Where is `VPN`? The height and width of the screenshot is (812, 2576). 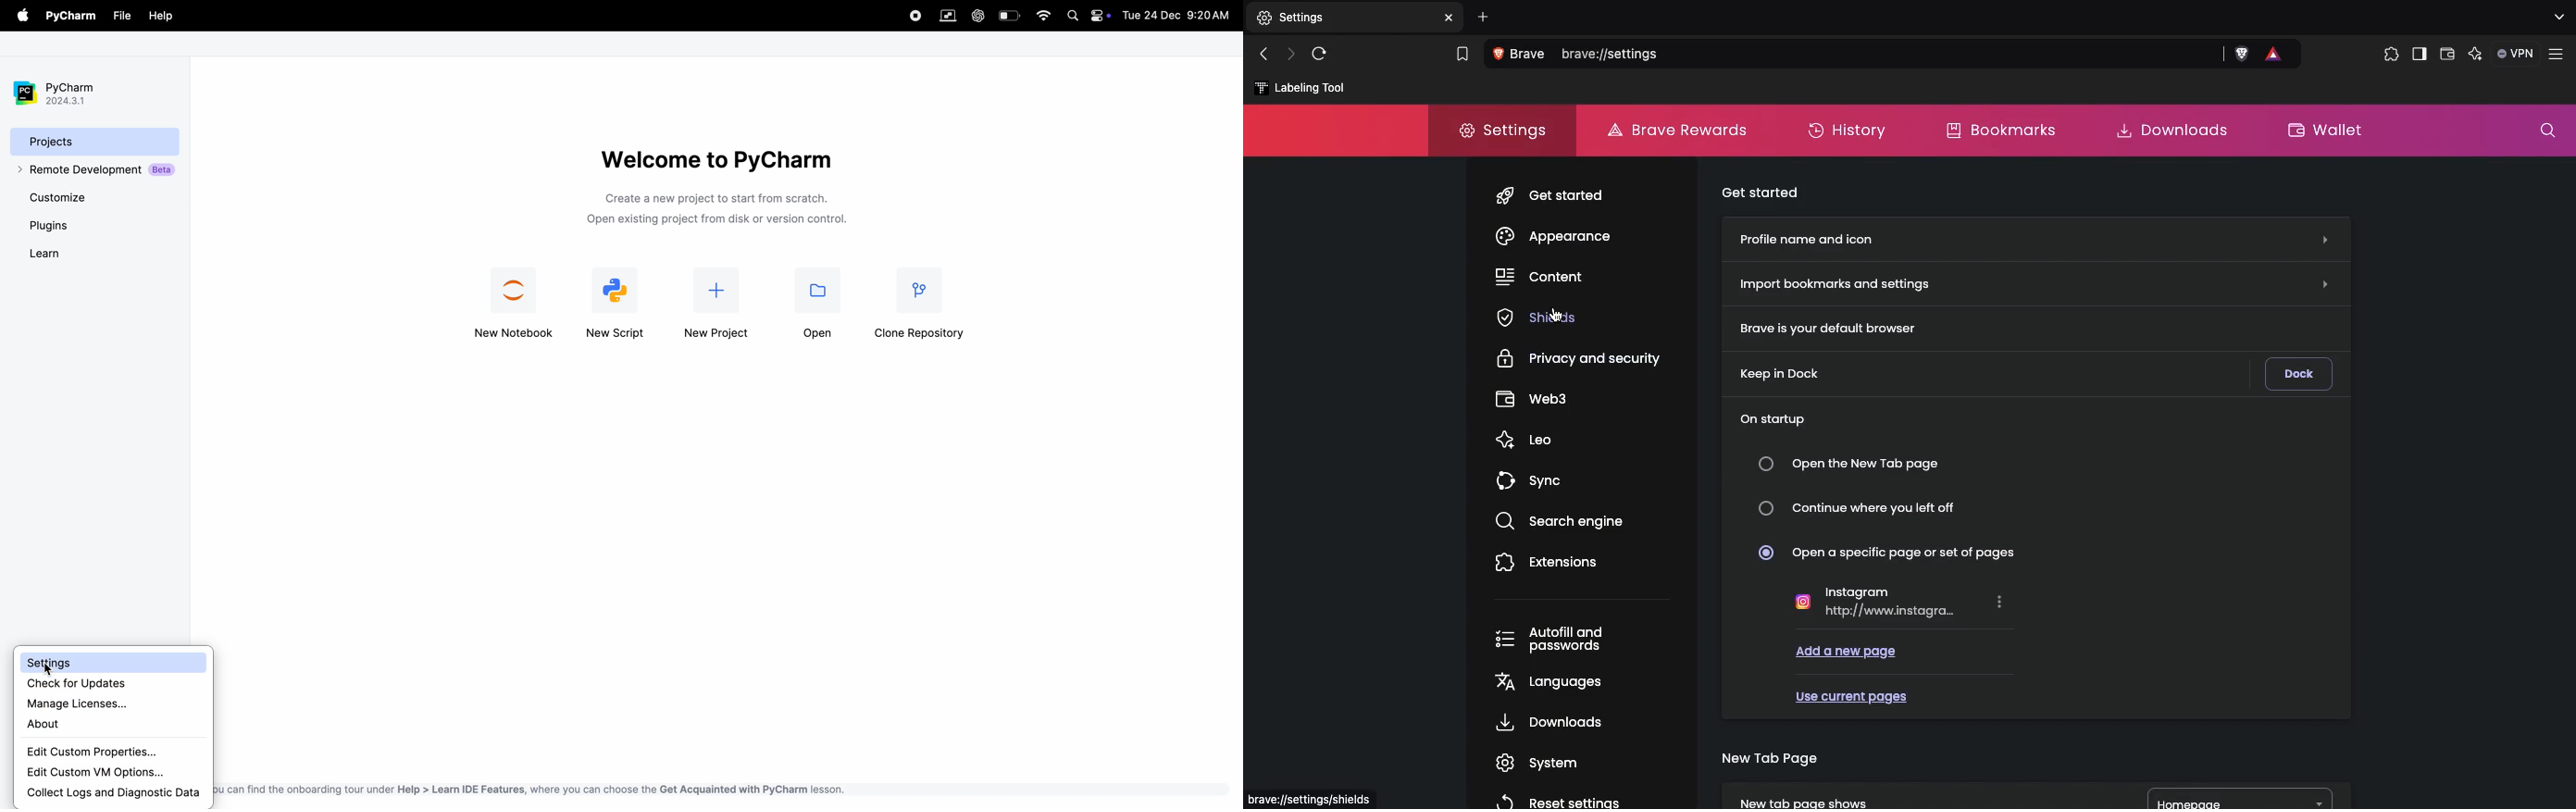
VPN is located at coordinates (2517, 55).